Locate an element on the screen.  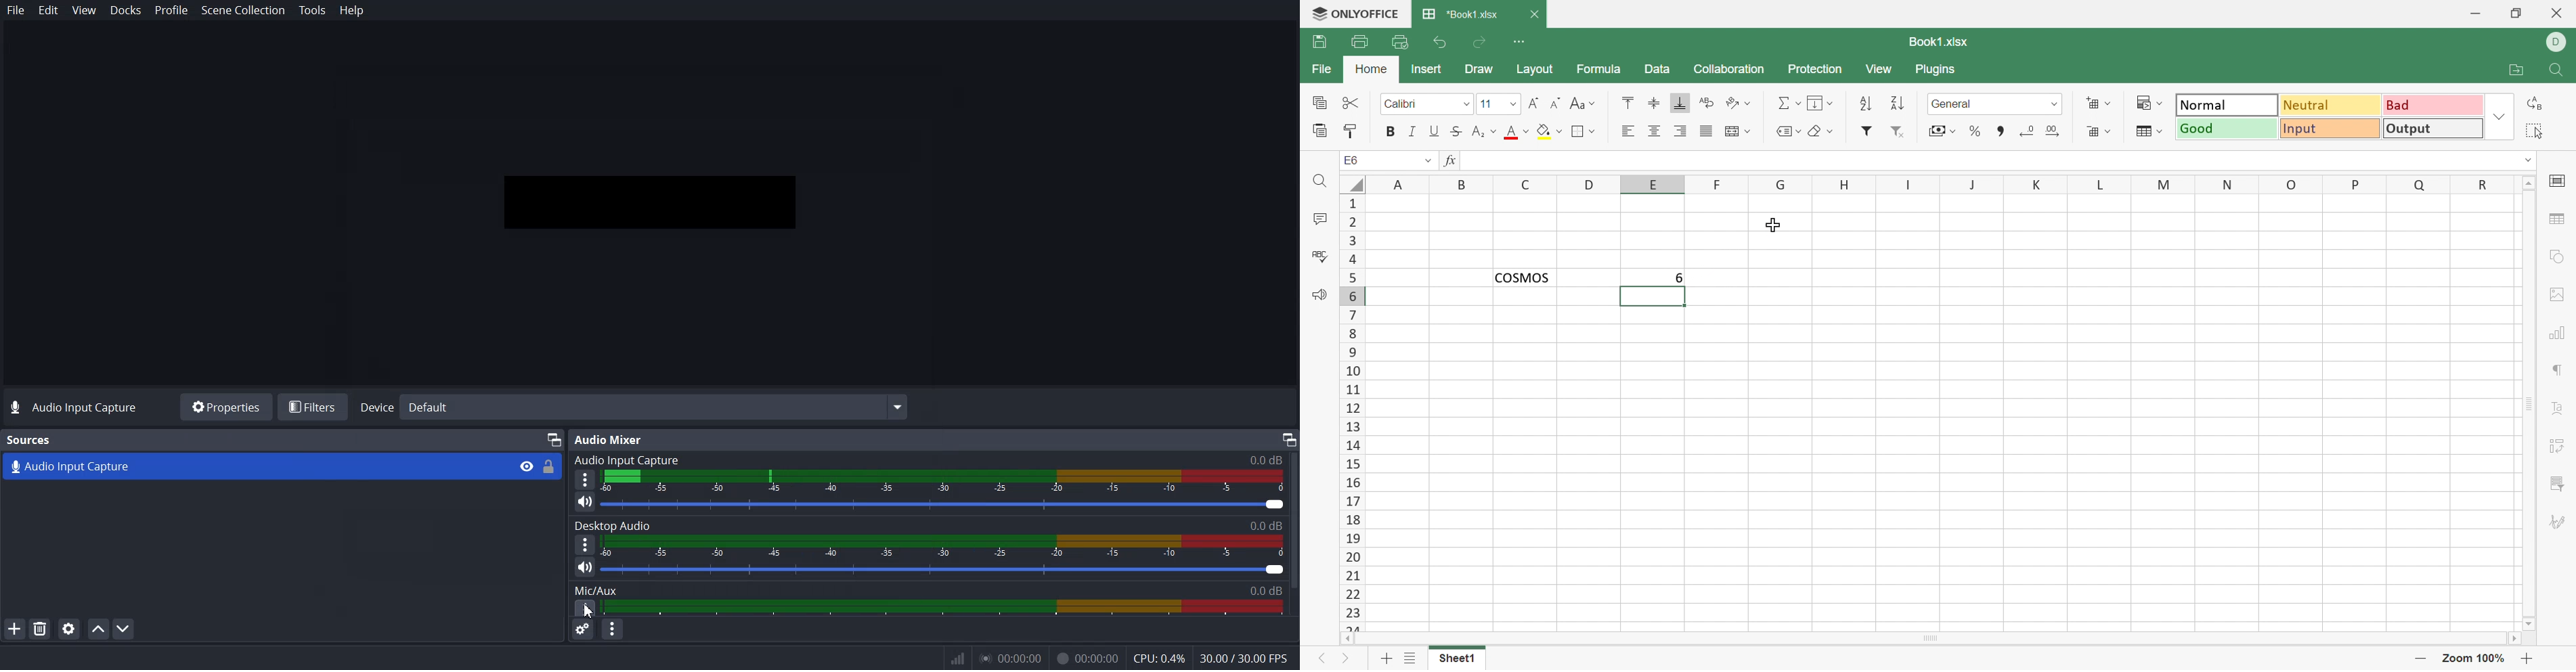
E6 is located at coordinates (1352, 160).